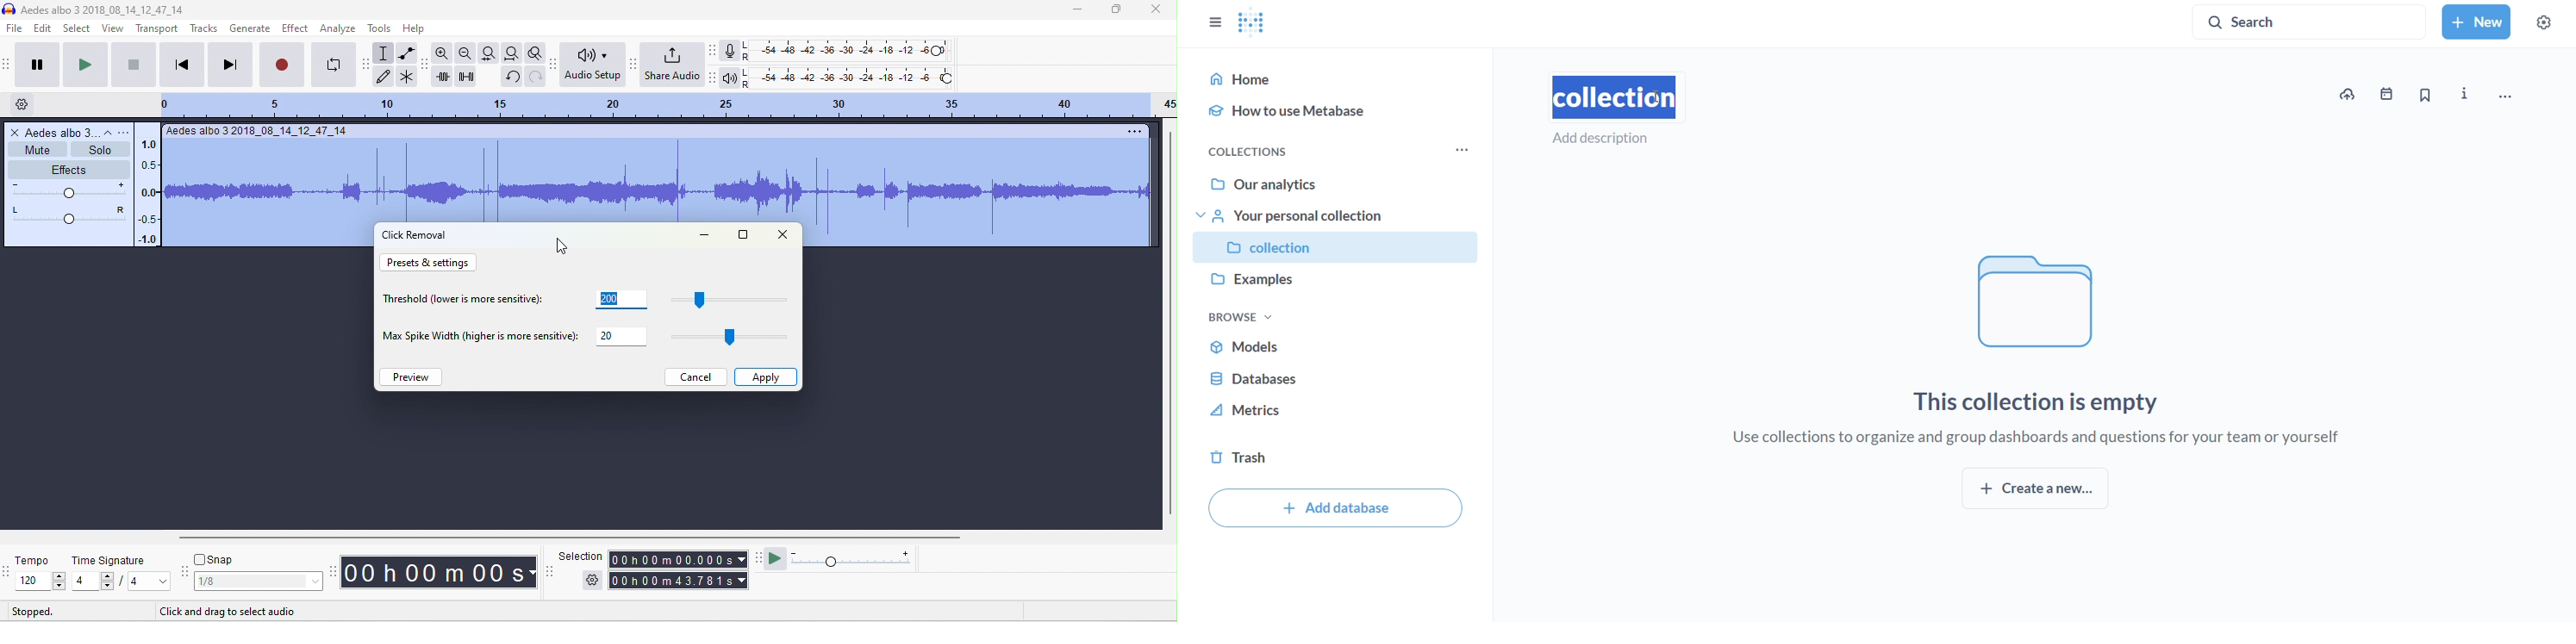 This screenshot has height=644, width=2576. Describe the element at coordinates (415, 29) in the screenshot. I see `help` at that location.